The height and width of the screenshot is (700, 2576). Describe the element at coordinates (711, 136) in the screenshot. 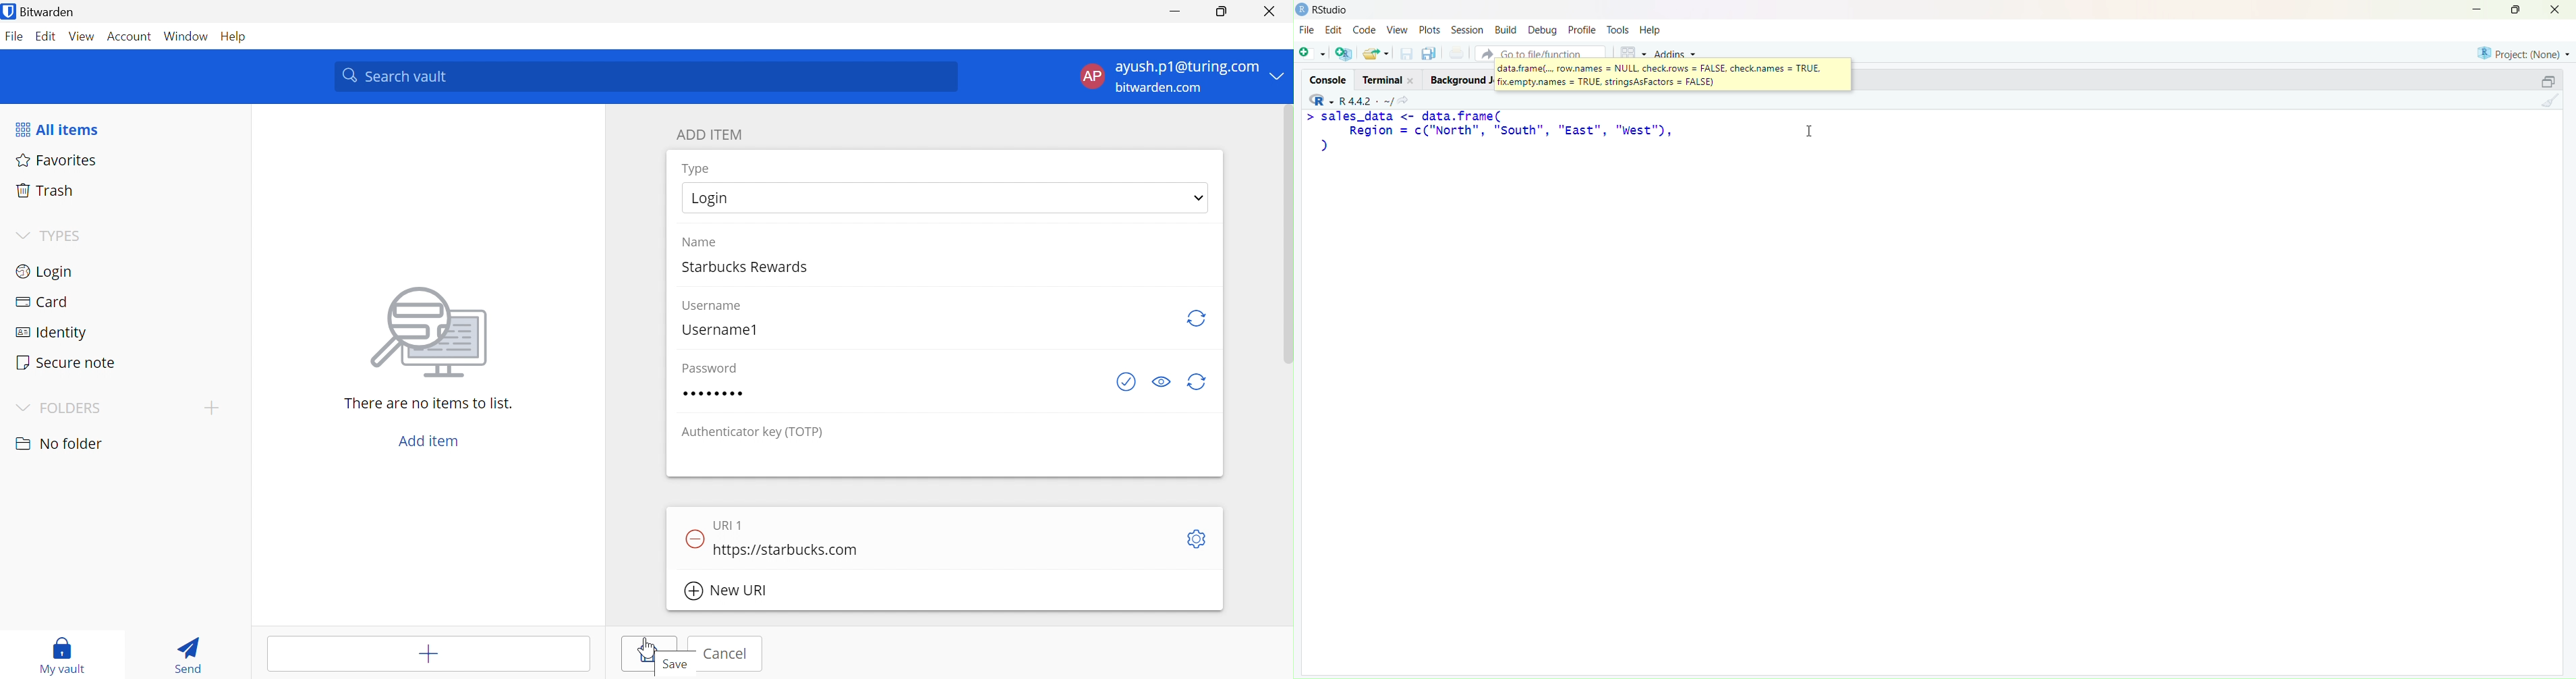

I see `ADD ITEM` at that location.